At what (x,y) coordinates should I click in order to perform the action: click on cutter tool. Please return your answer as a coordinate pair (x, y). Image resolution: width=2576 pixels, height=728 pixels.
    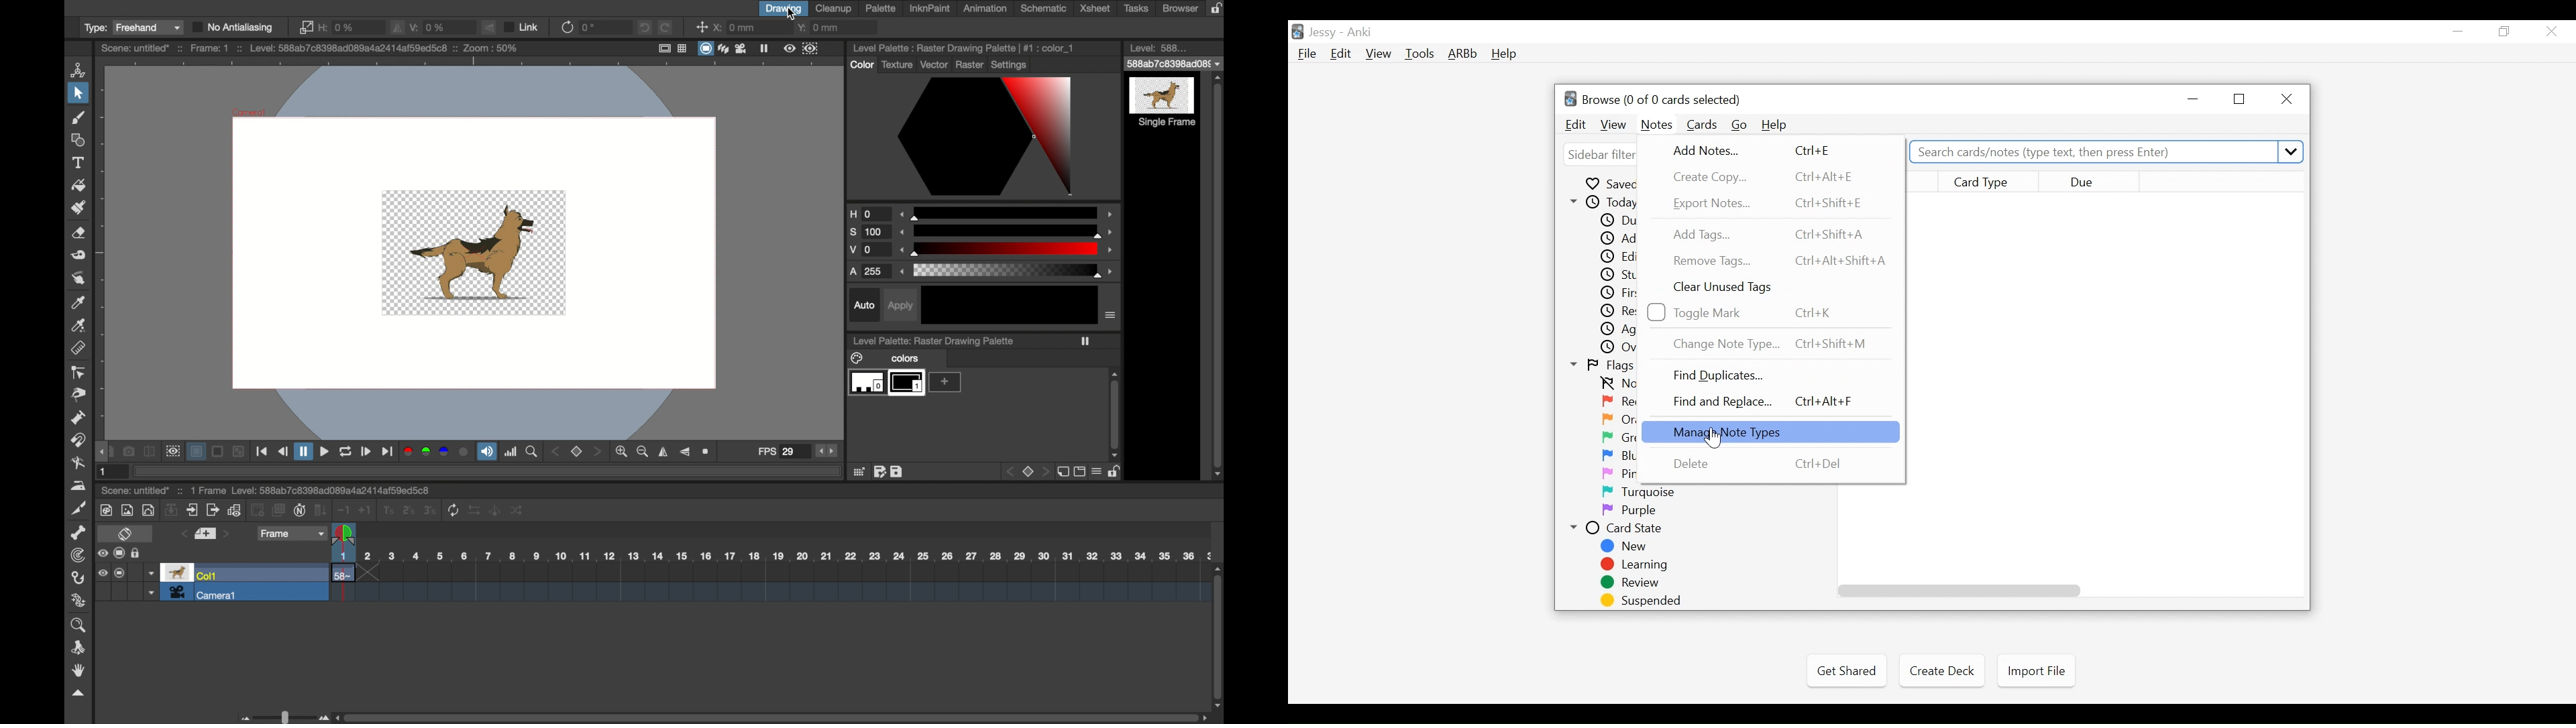
    Looking at the image, I should click on (79, 509).